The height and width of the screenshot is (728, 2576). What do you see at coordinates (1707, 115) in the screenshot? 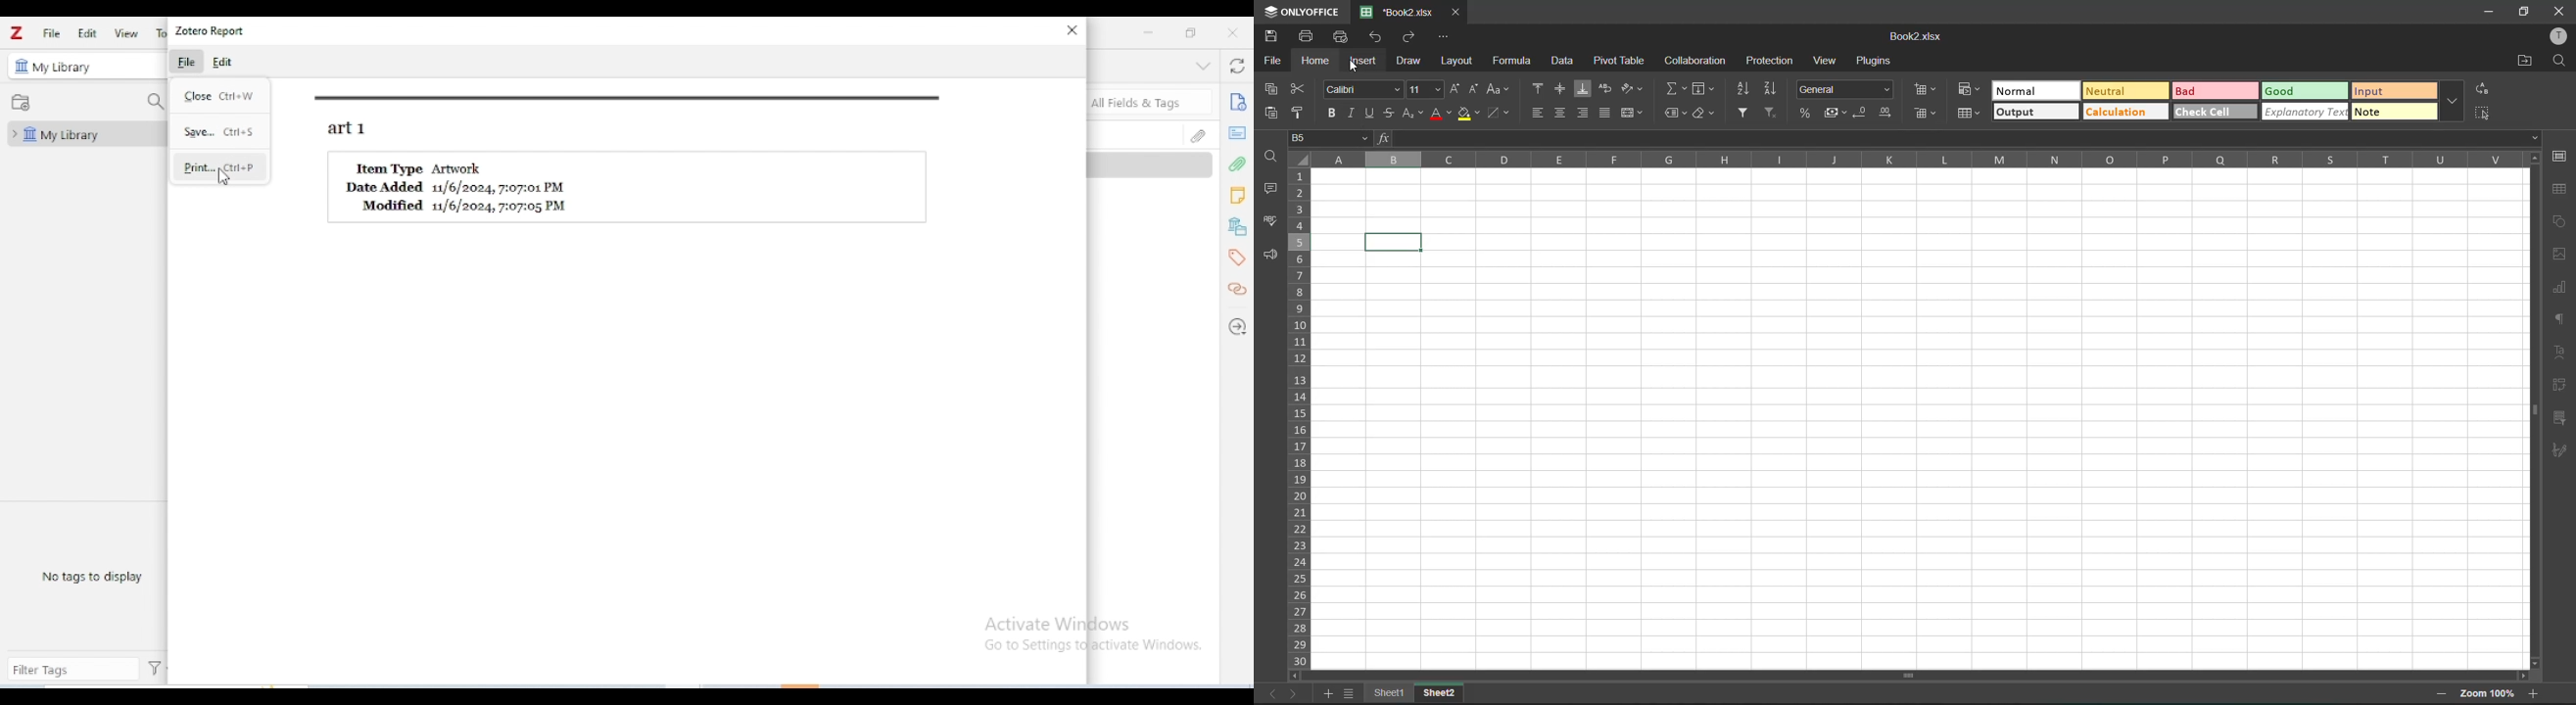
I see `clear ` at bounding box center [1707, 115].